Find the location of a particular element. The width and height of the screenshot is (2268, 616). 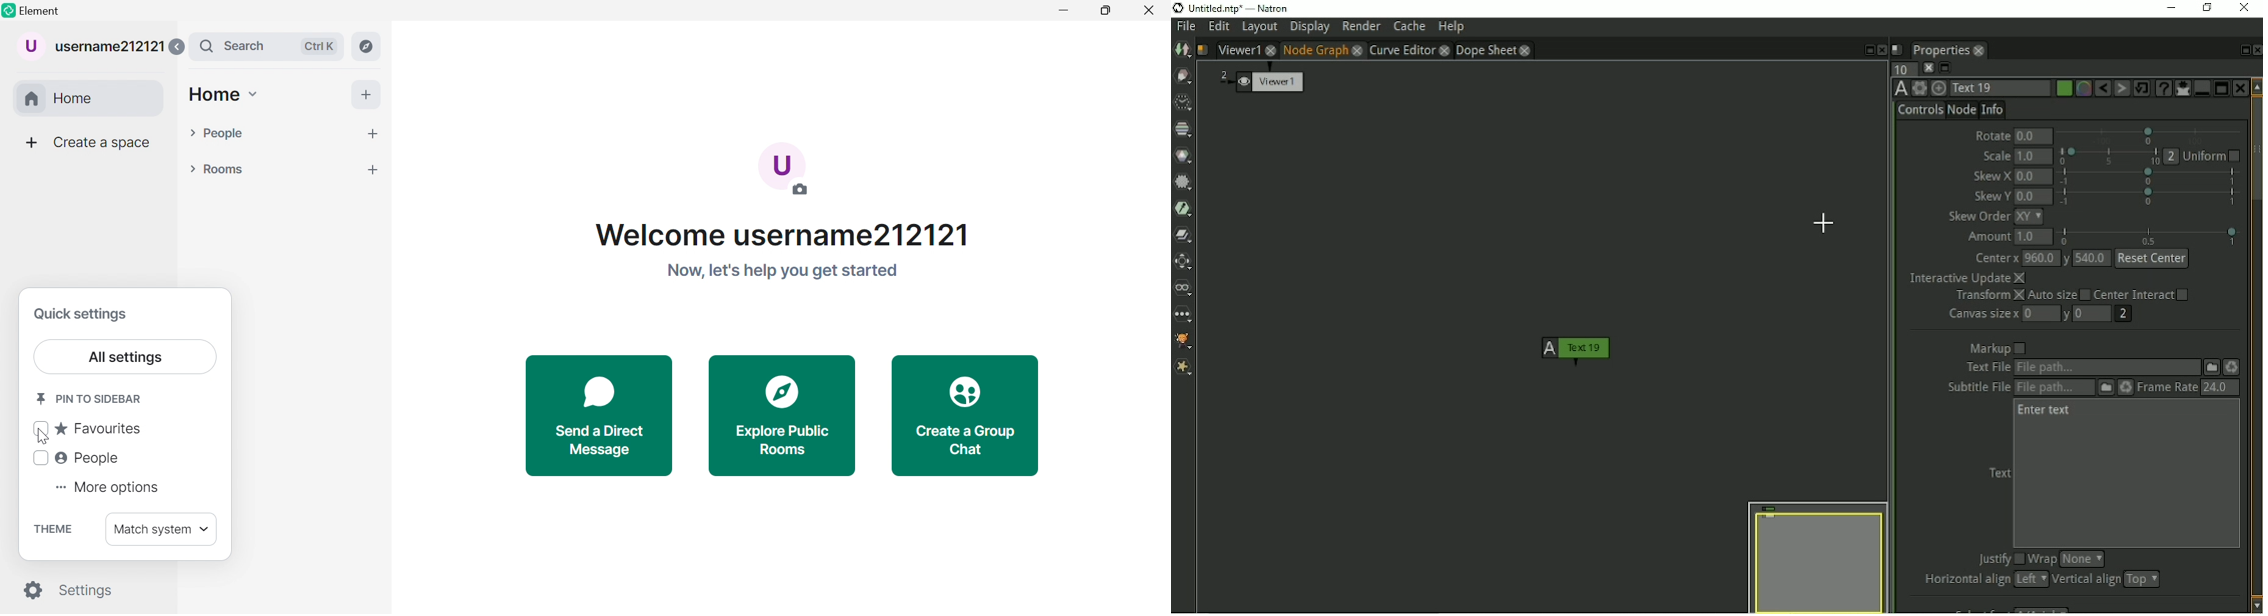

username212121 is located at coordinates (92, 48).